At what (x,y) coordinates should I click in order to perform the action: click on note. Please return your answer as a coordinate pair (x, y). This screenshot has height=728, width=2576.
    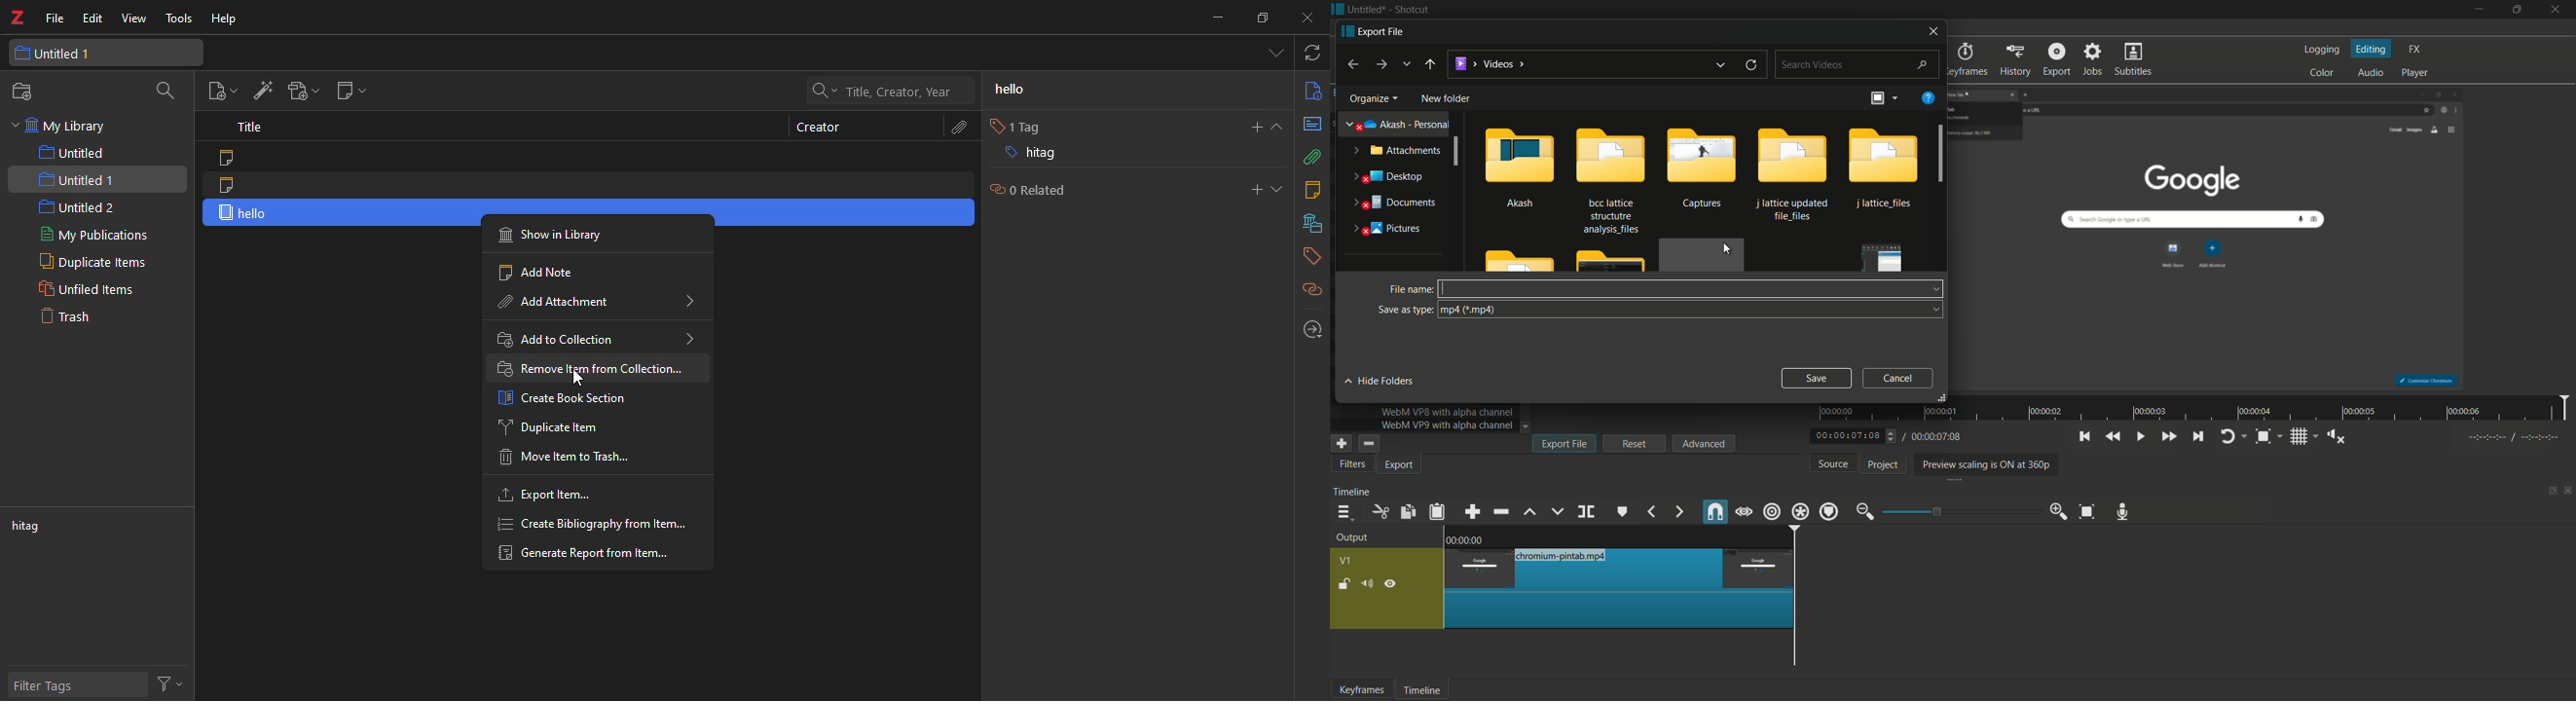
    Looking at the image, I should click on (225, 159).